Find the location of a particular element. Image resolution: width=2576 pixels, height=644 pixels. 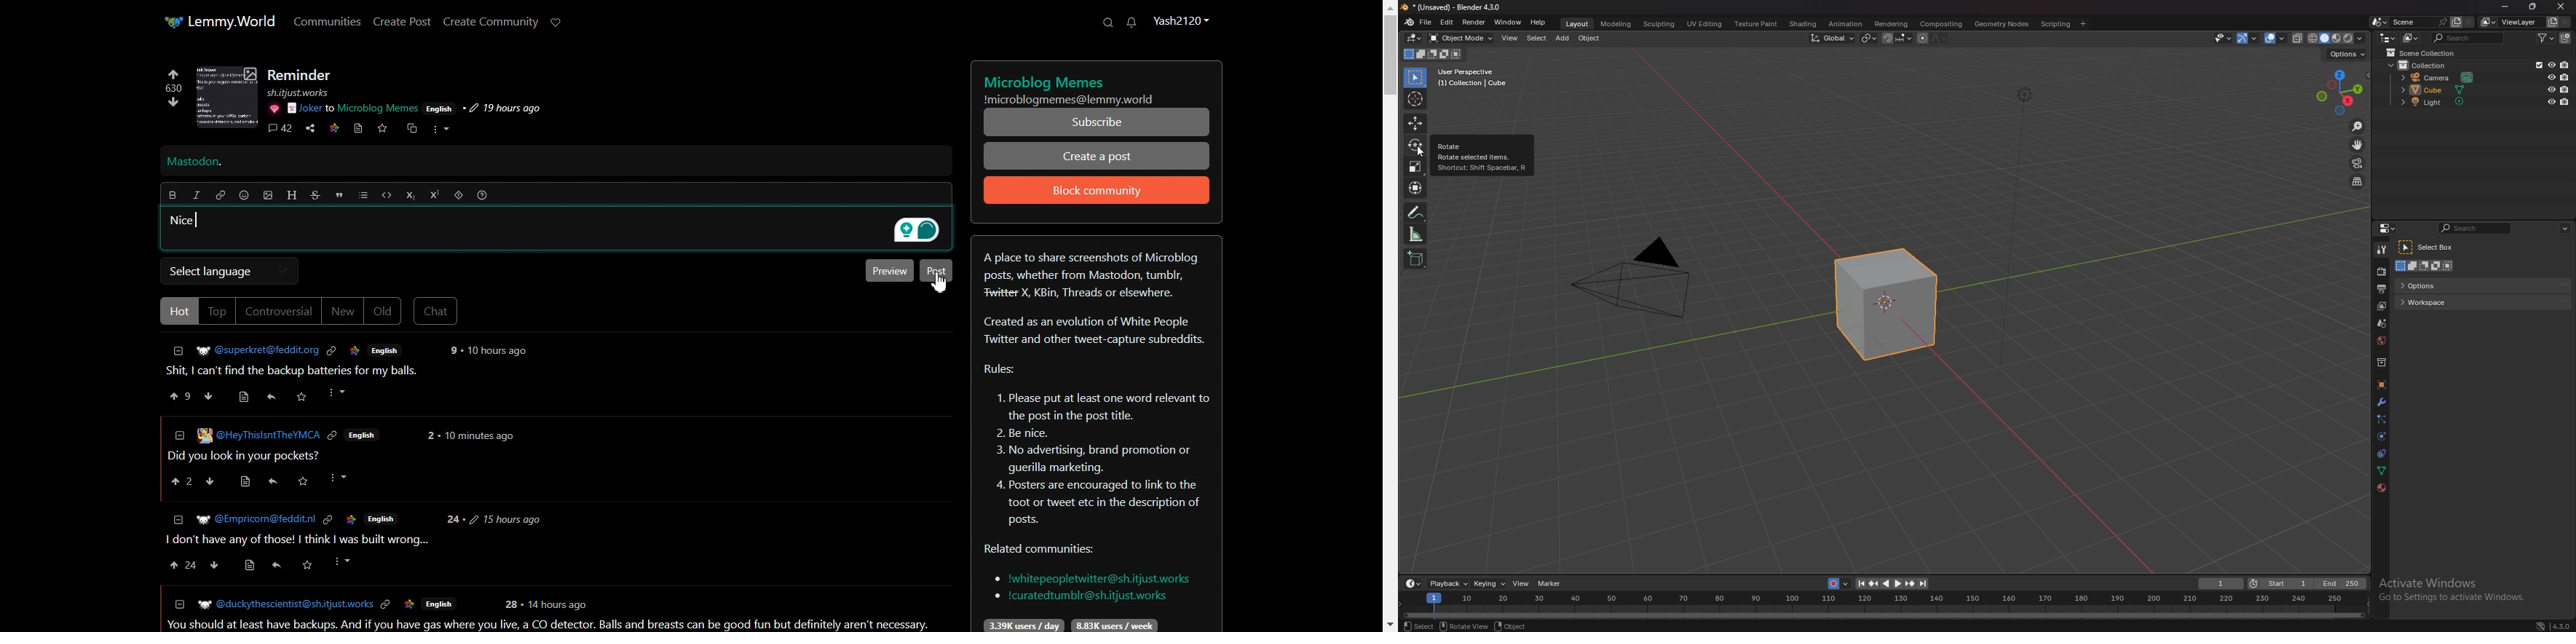

proportional editing falloff is located at coordinates (1939, 38).